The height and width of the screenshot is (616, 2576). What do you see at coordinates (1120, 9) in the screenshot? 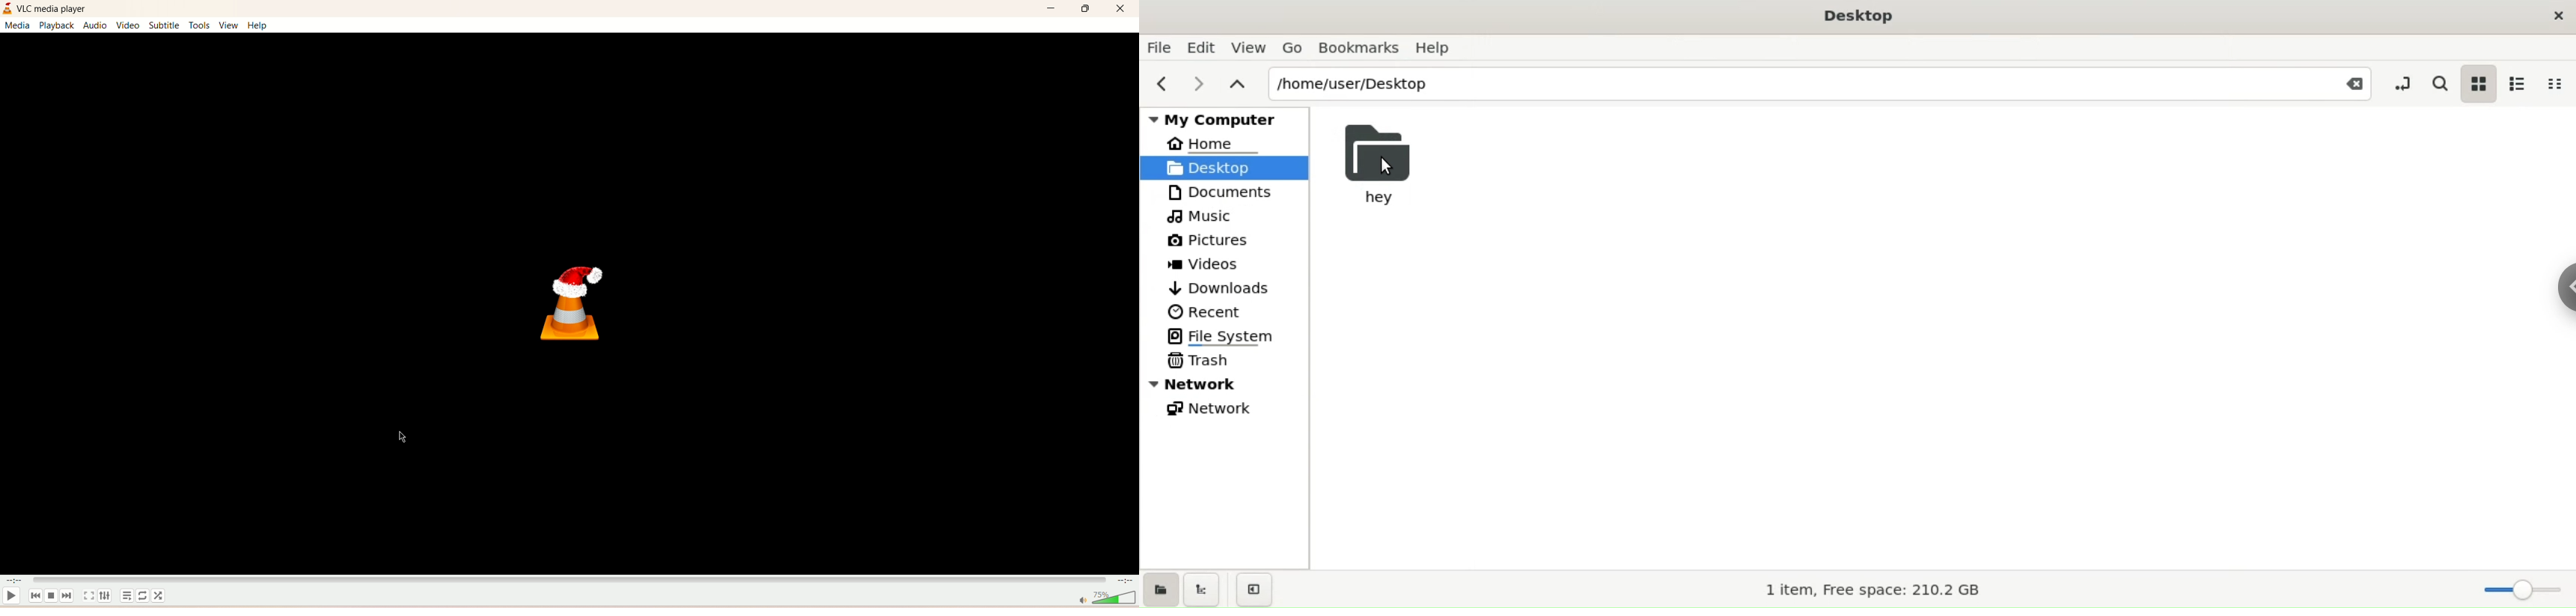
I see `close` at bounding box center [1120, 9].